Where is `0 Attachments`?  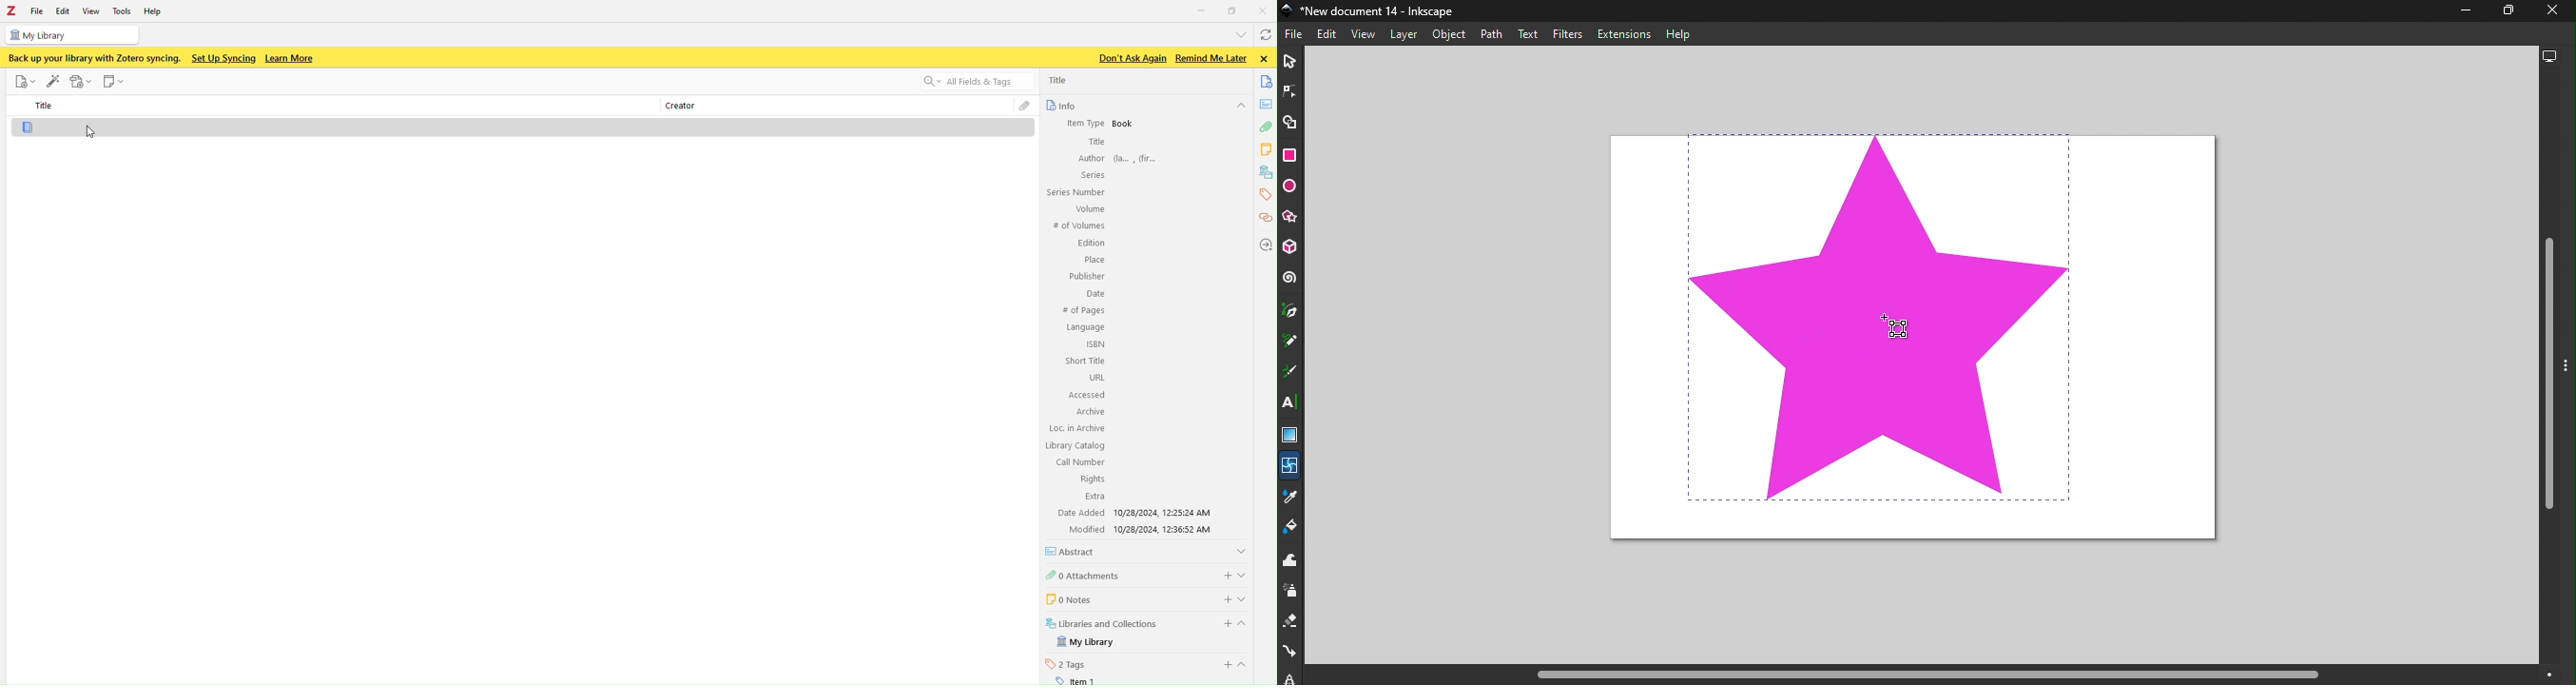 0 Attachments is located at coordinates (1084, 574).